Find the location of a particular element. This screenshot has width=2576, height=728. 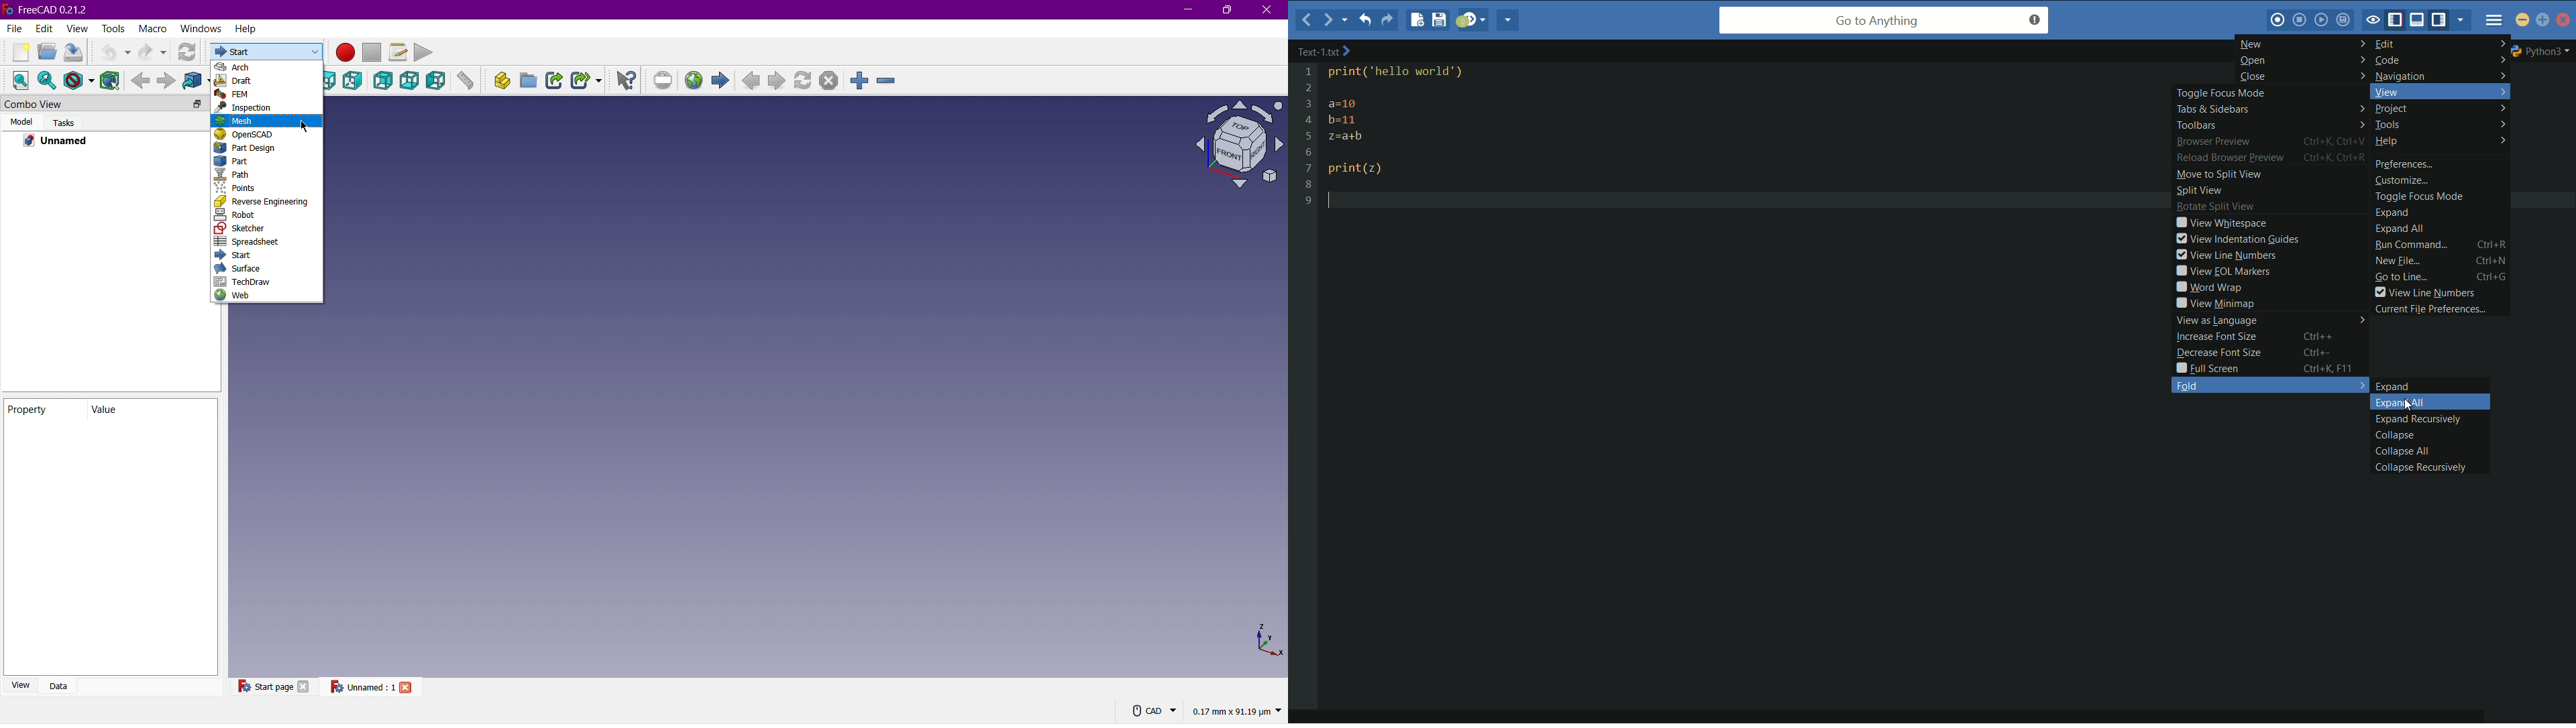

Save is located at coordinates (72, 53).